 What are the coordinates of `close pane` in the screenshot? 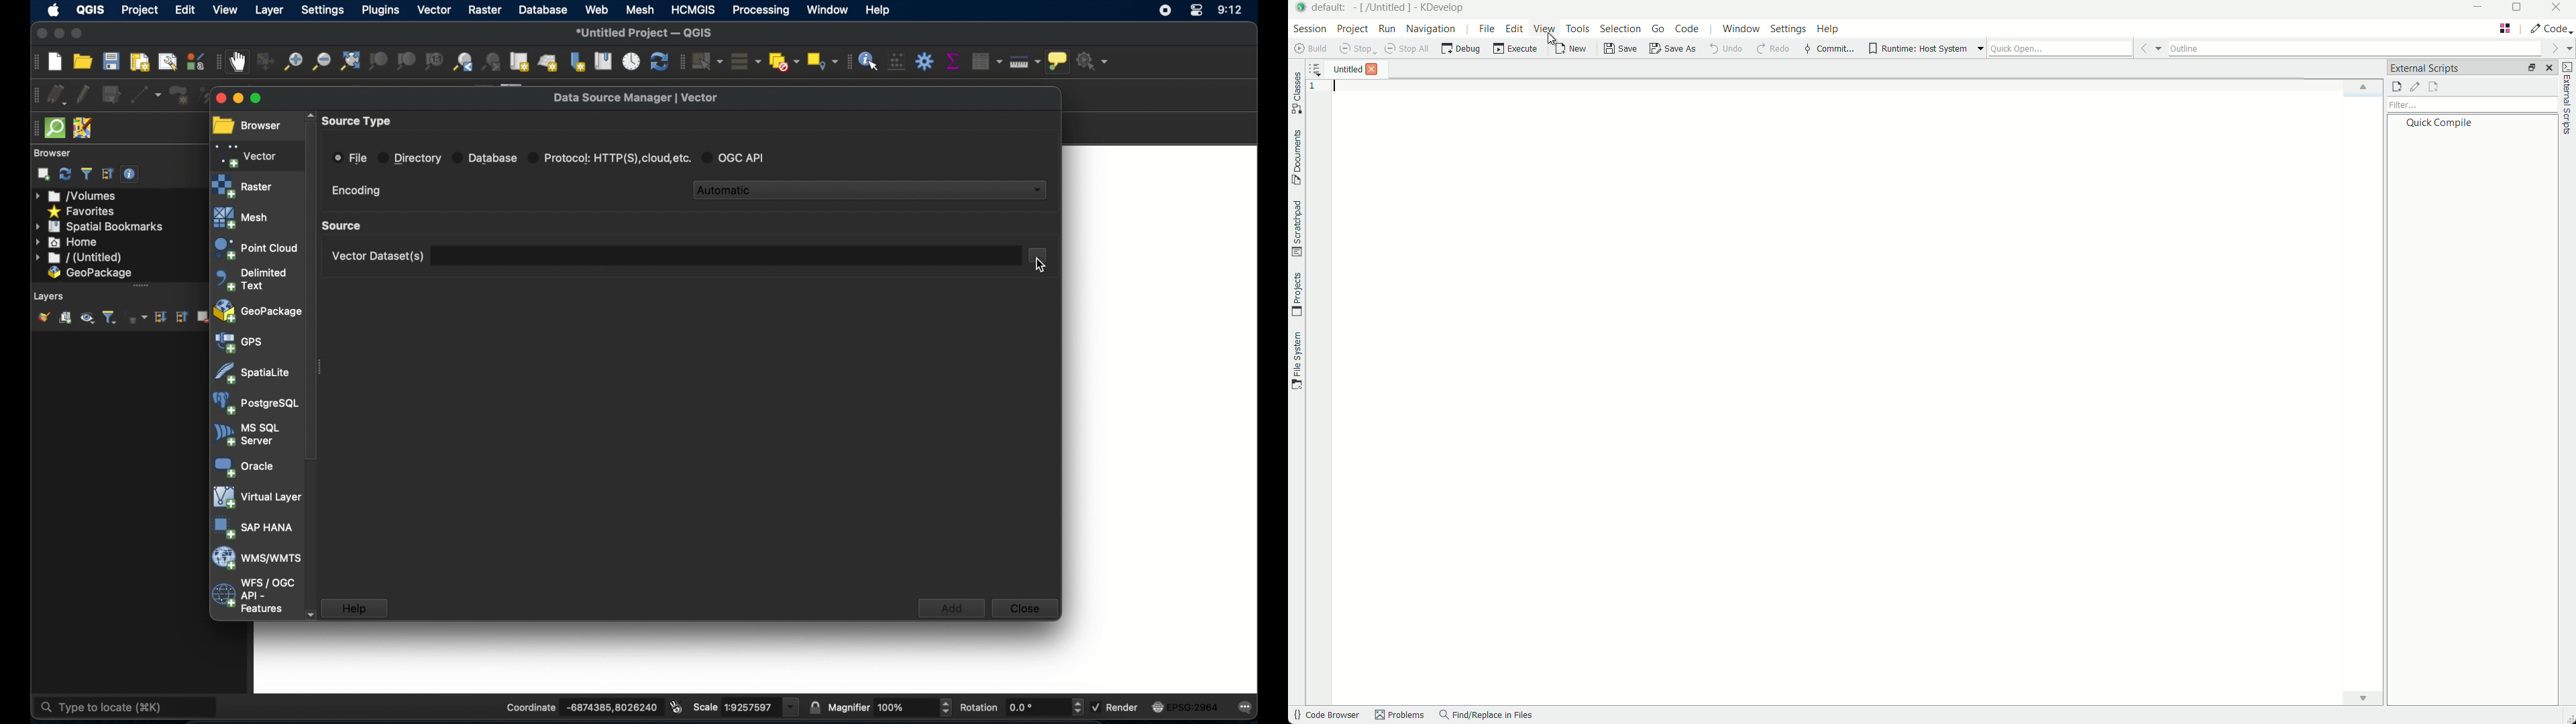 It's located at (2549, 68).